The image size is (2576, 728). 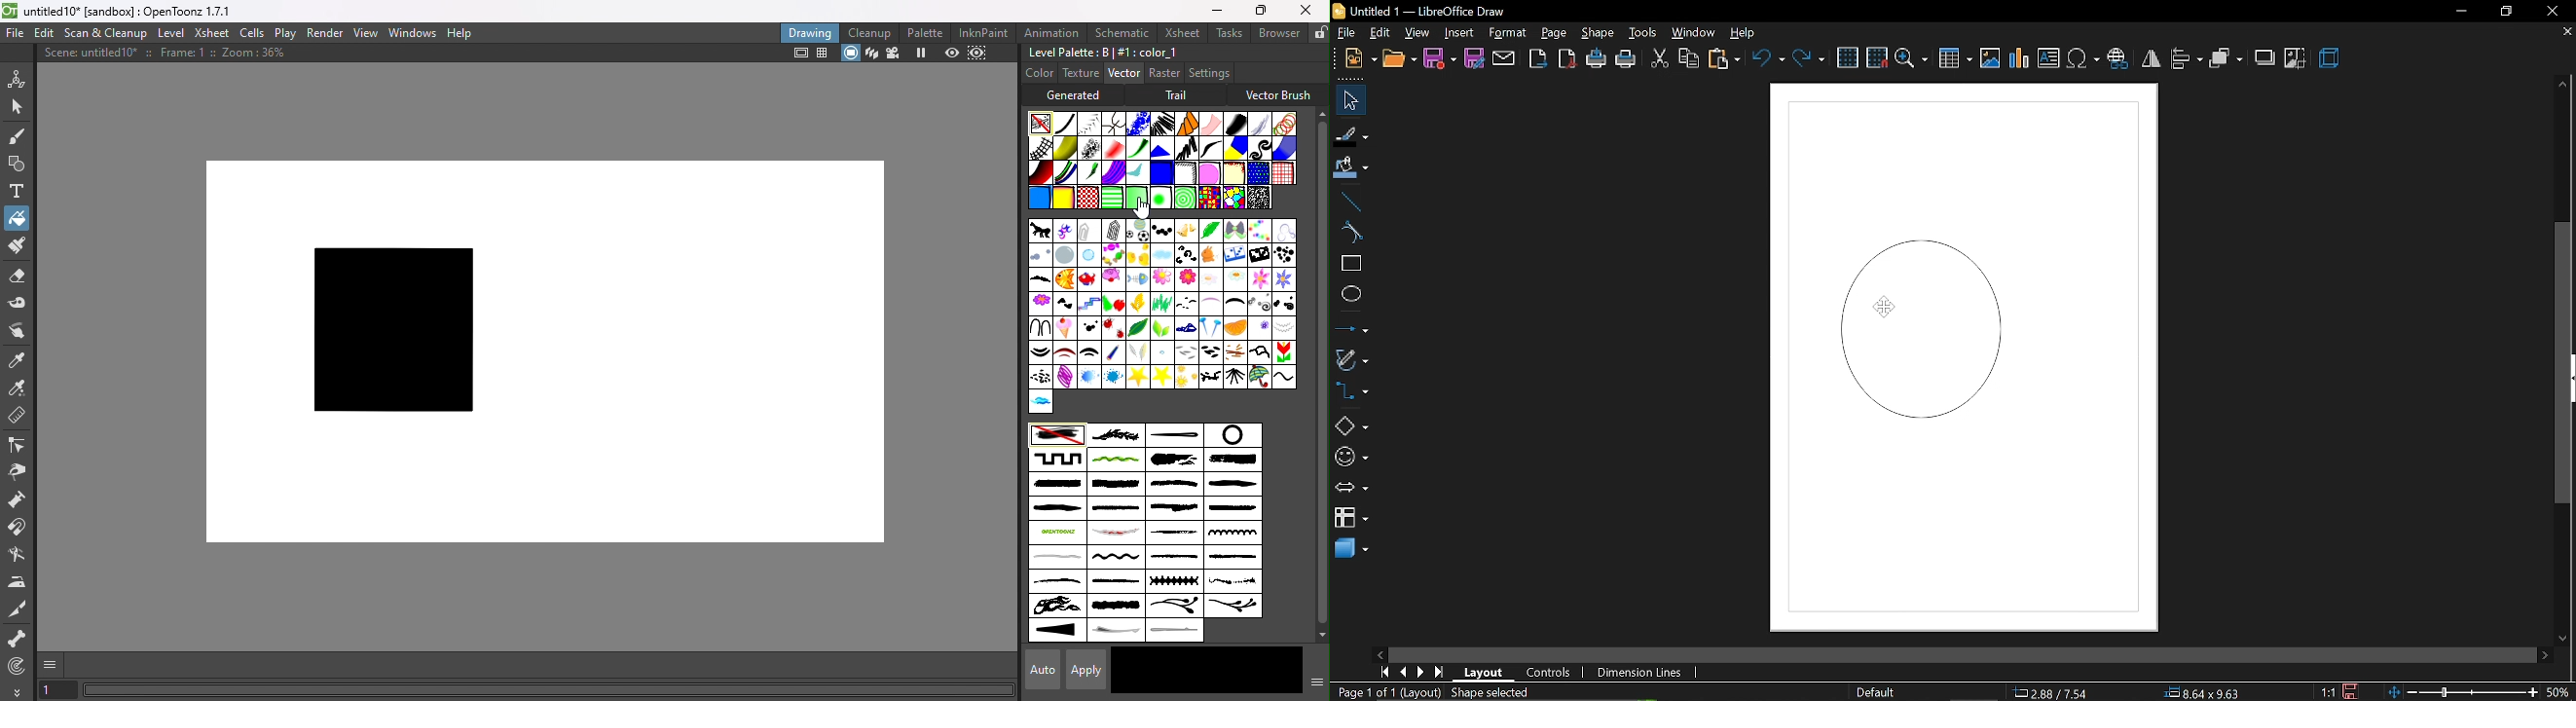 What do you see at coordinates (1056, 532) in the screenshot?
I see `otlogo` at bounding box center [1056, 532].